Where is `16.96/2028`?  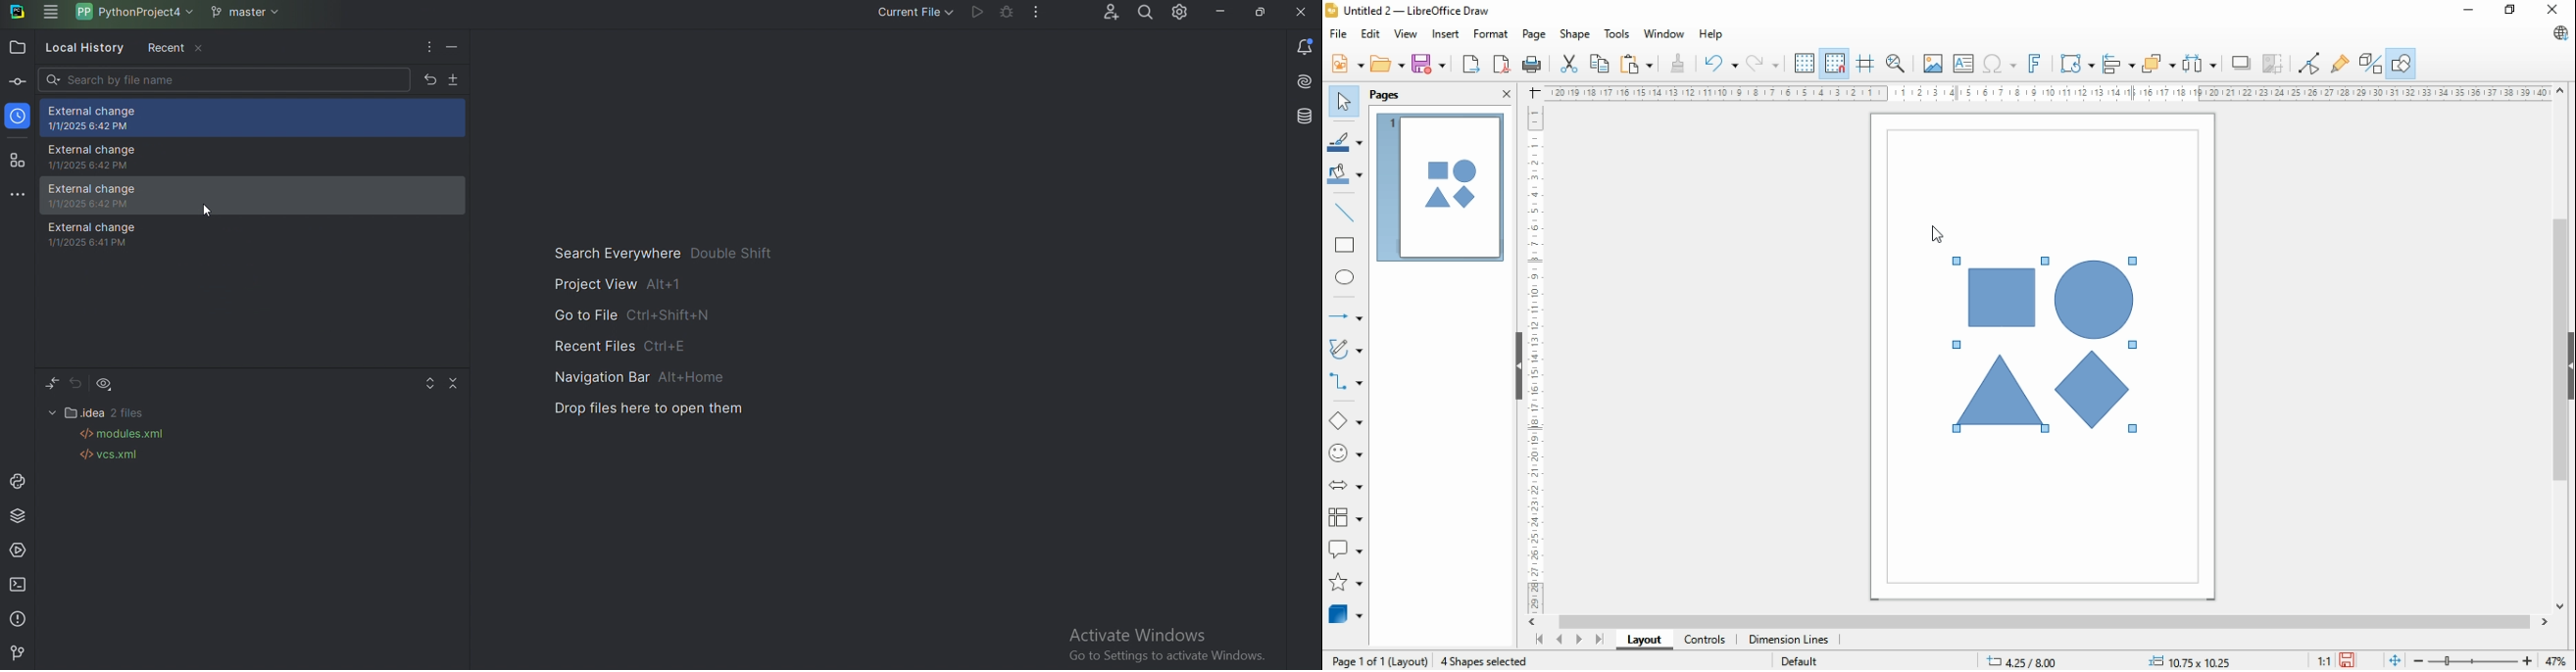
16.96/2028 is located at coordinates (2024, 663).